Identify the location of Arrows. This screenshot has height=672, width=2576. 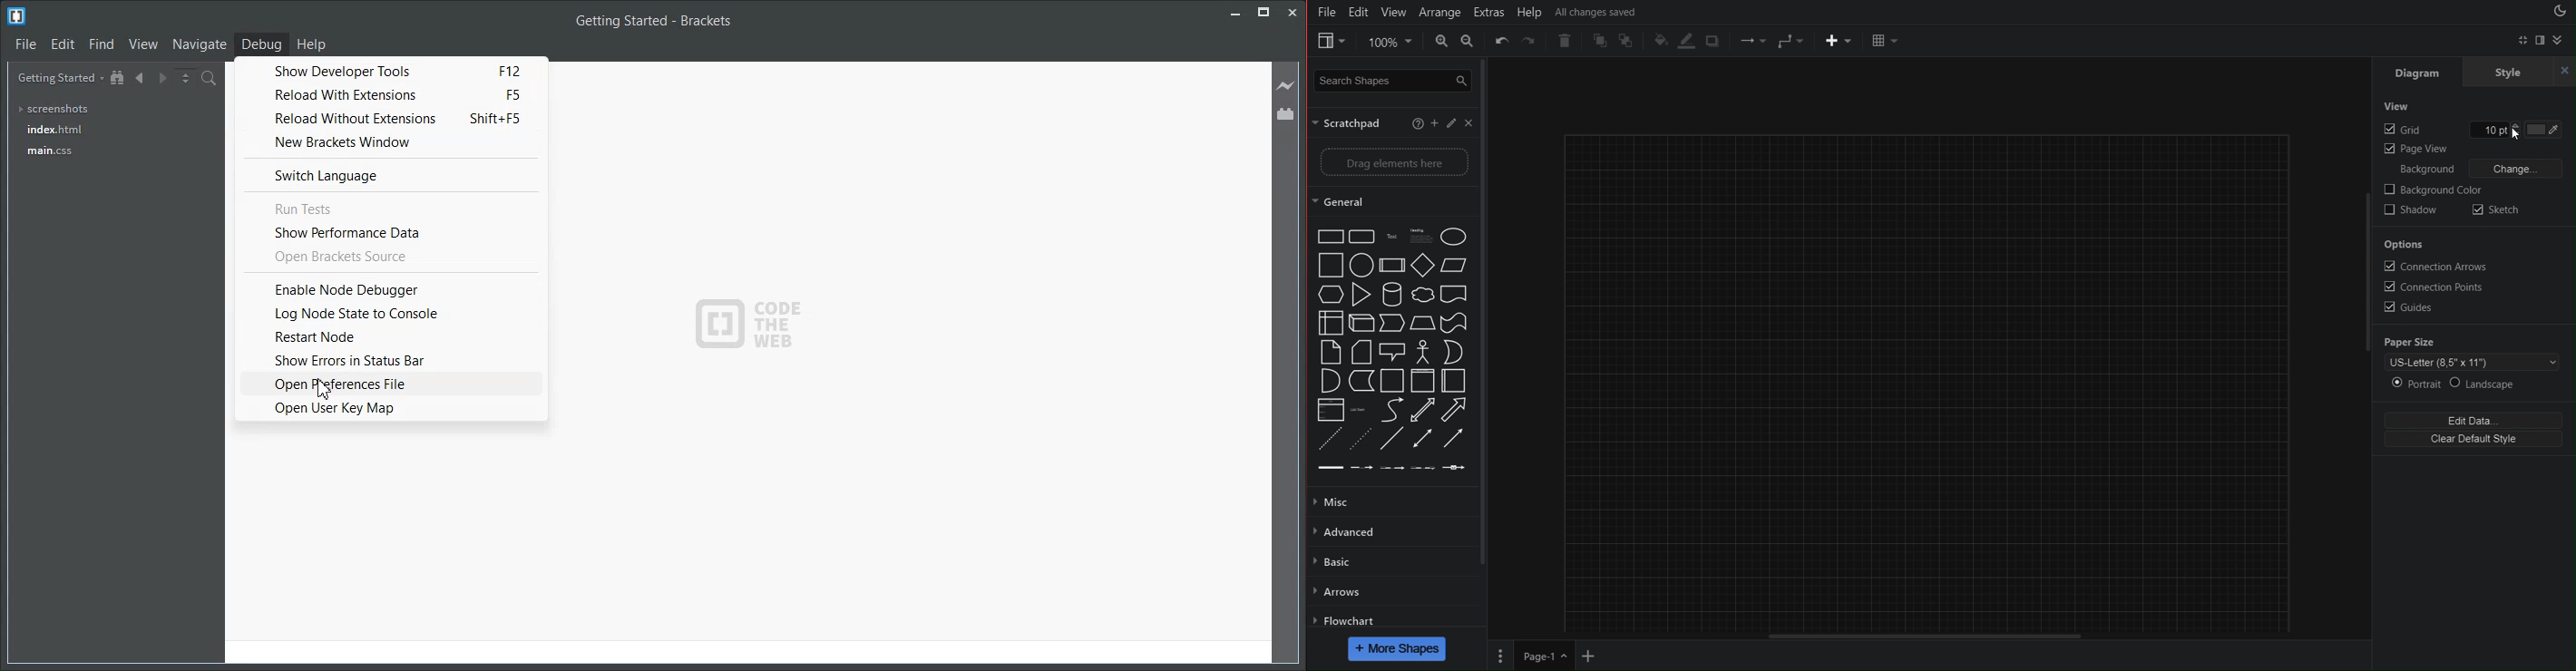
(1339, 590).